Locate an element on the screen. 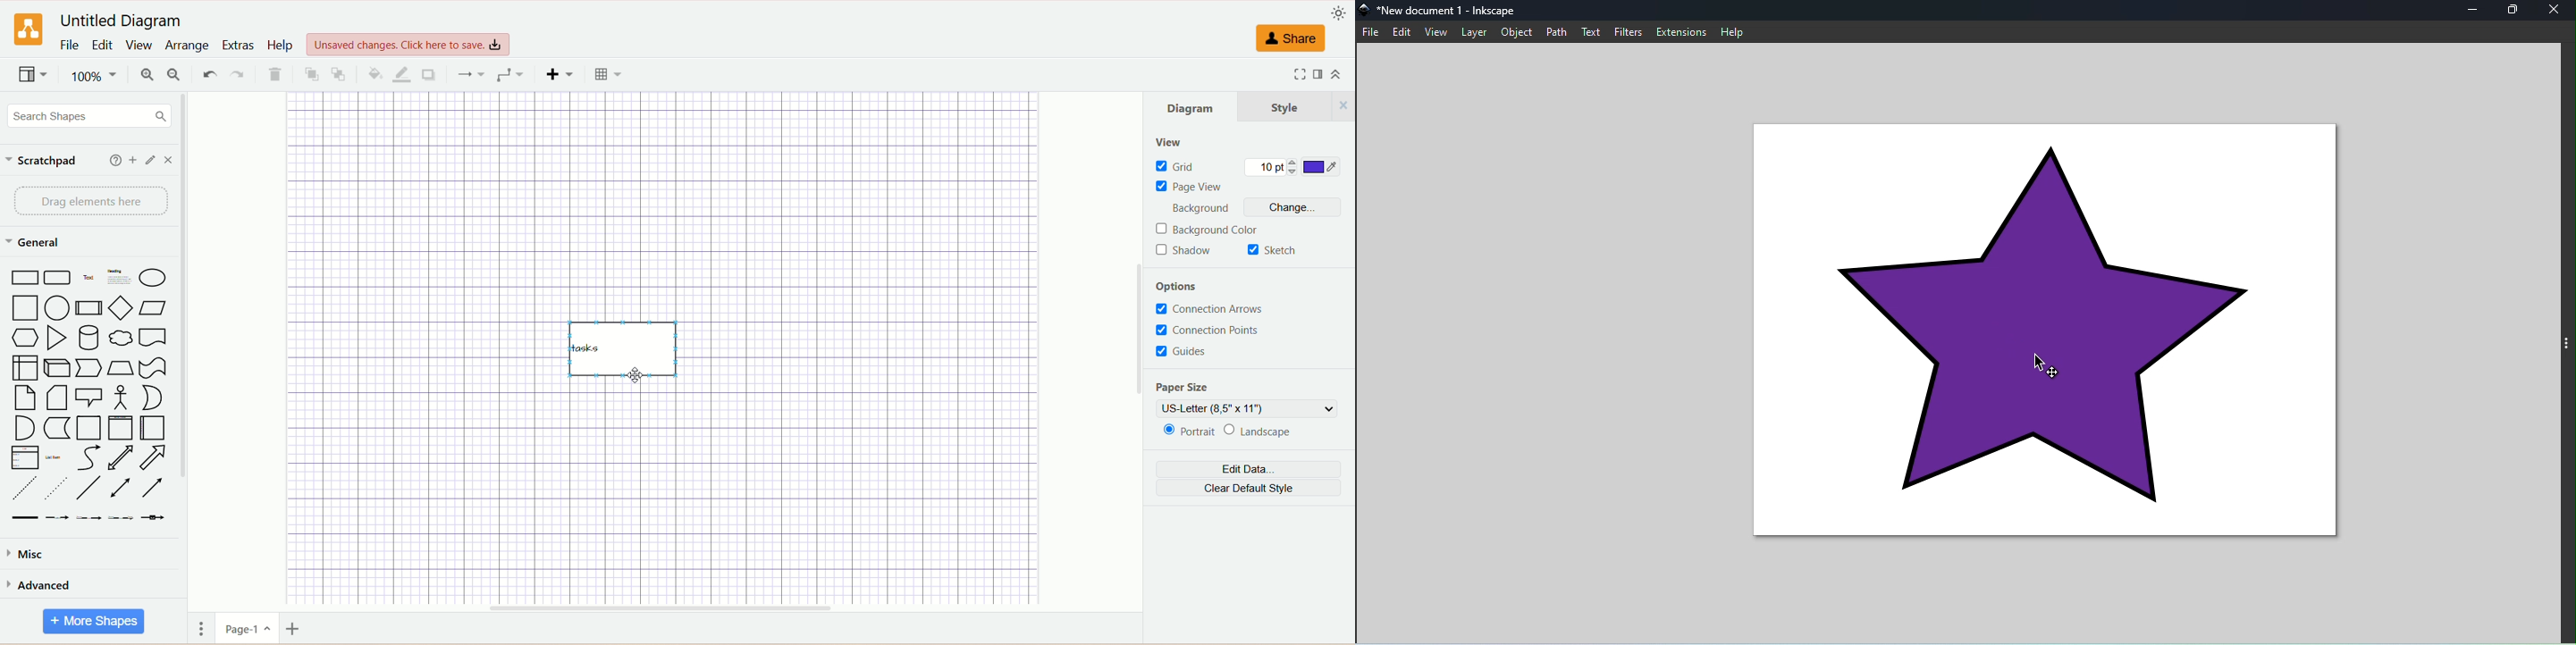 The height and width of the screenshot is (672, 2576). edit is located at coordinates (102, 44).